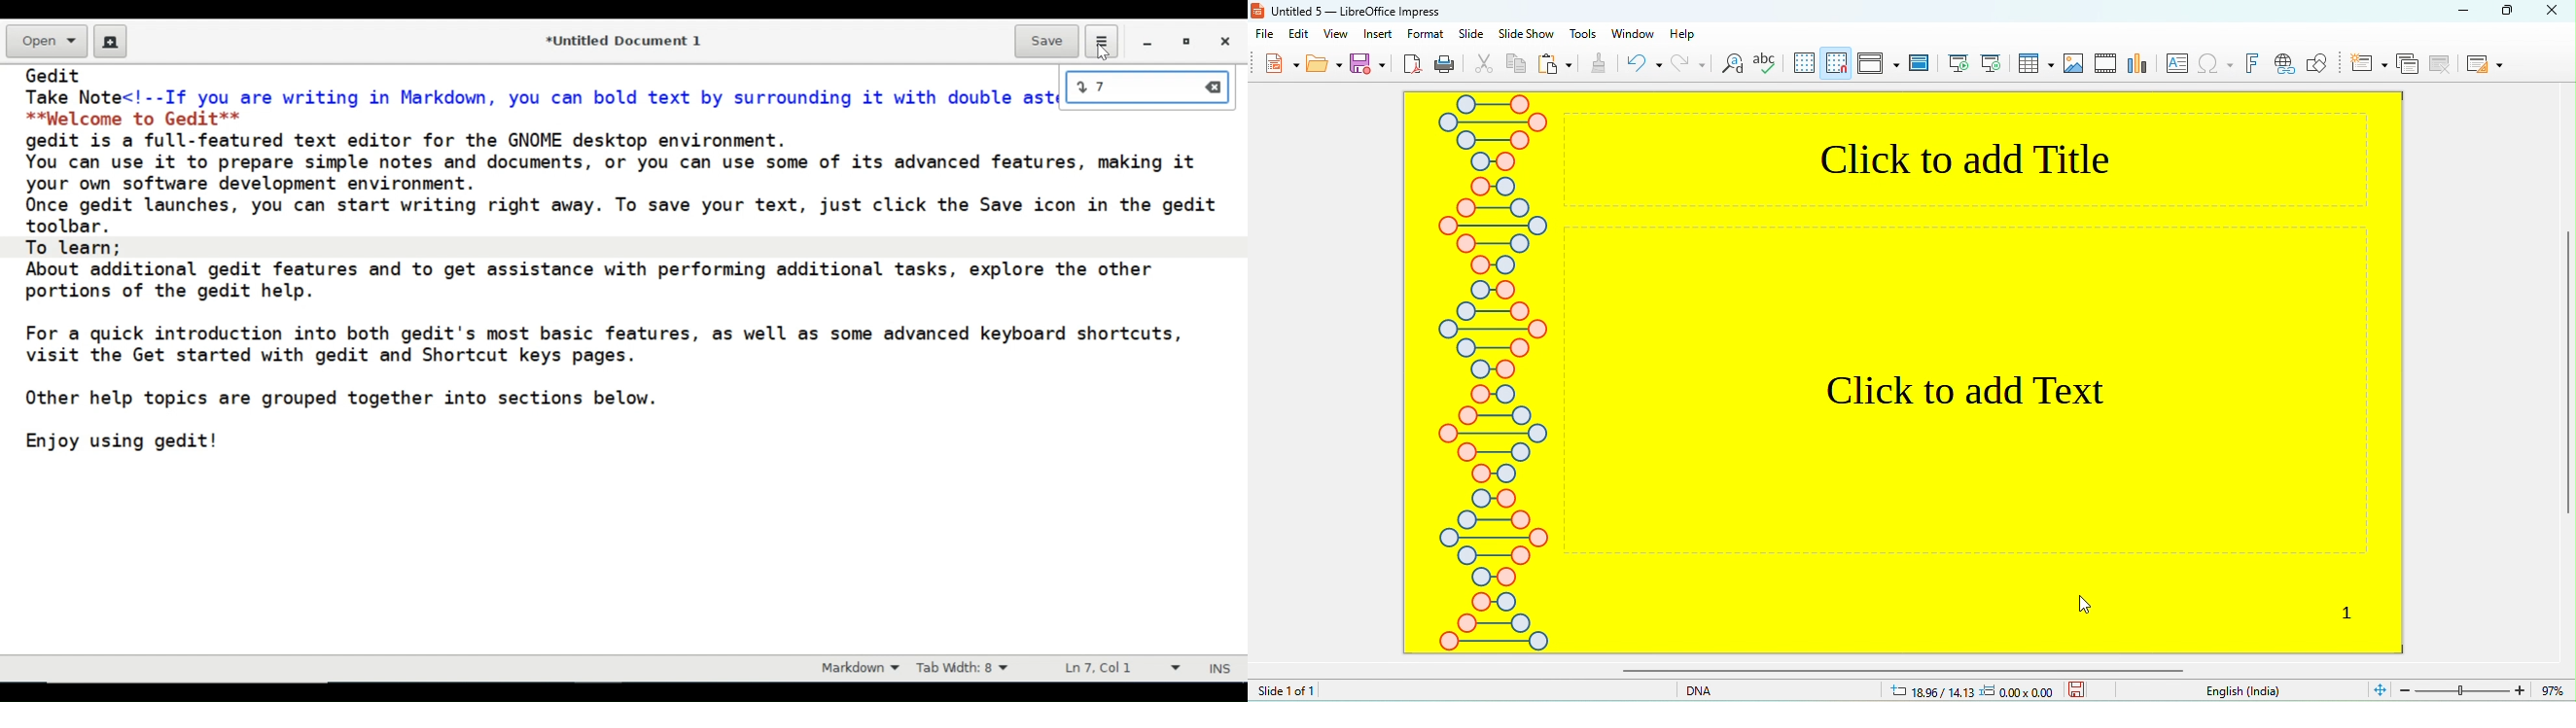 This screenshot has height=728, width=2576. I want to click on **palcome to Gedit**, so click(139, 118).